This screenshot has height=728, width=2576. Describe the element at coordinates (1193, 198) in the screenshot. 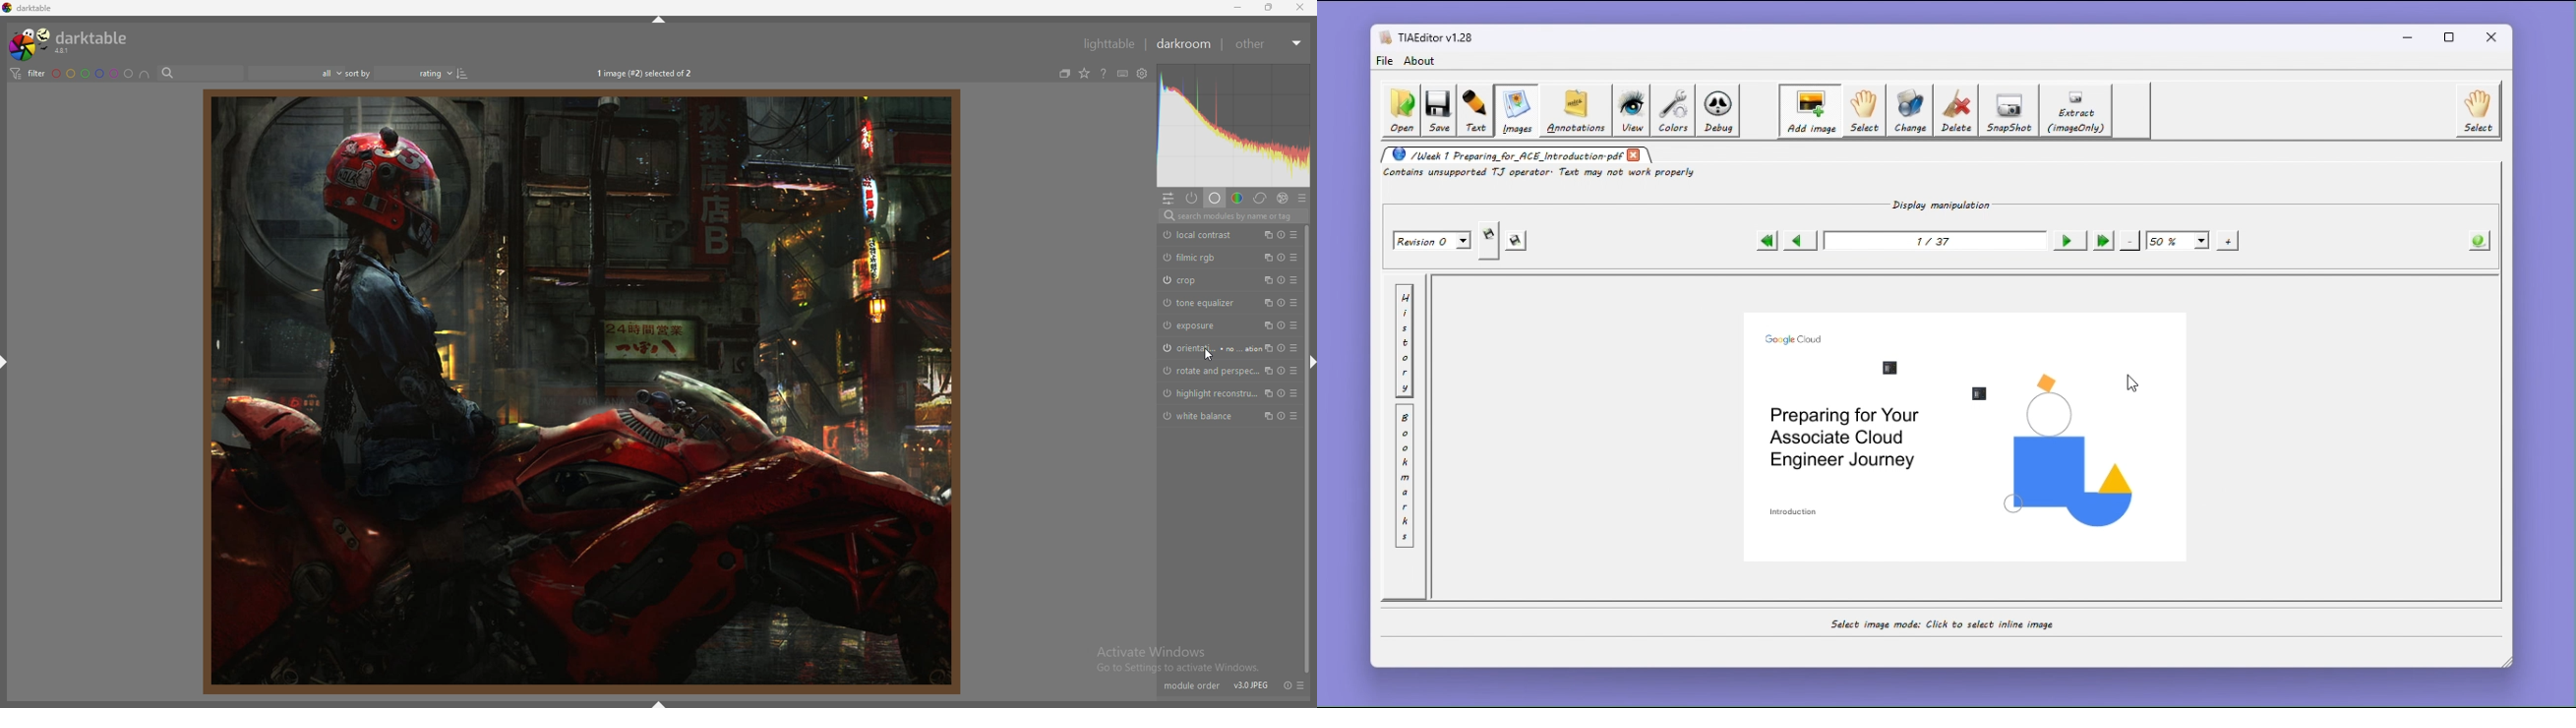

I see `show active modules` at that location.